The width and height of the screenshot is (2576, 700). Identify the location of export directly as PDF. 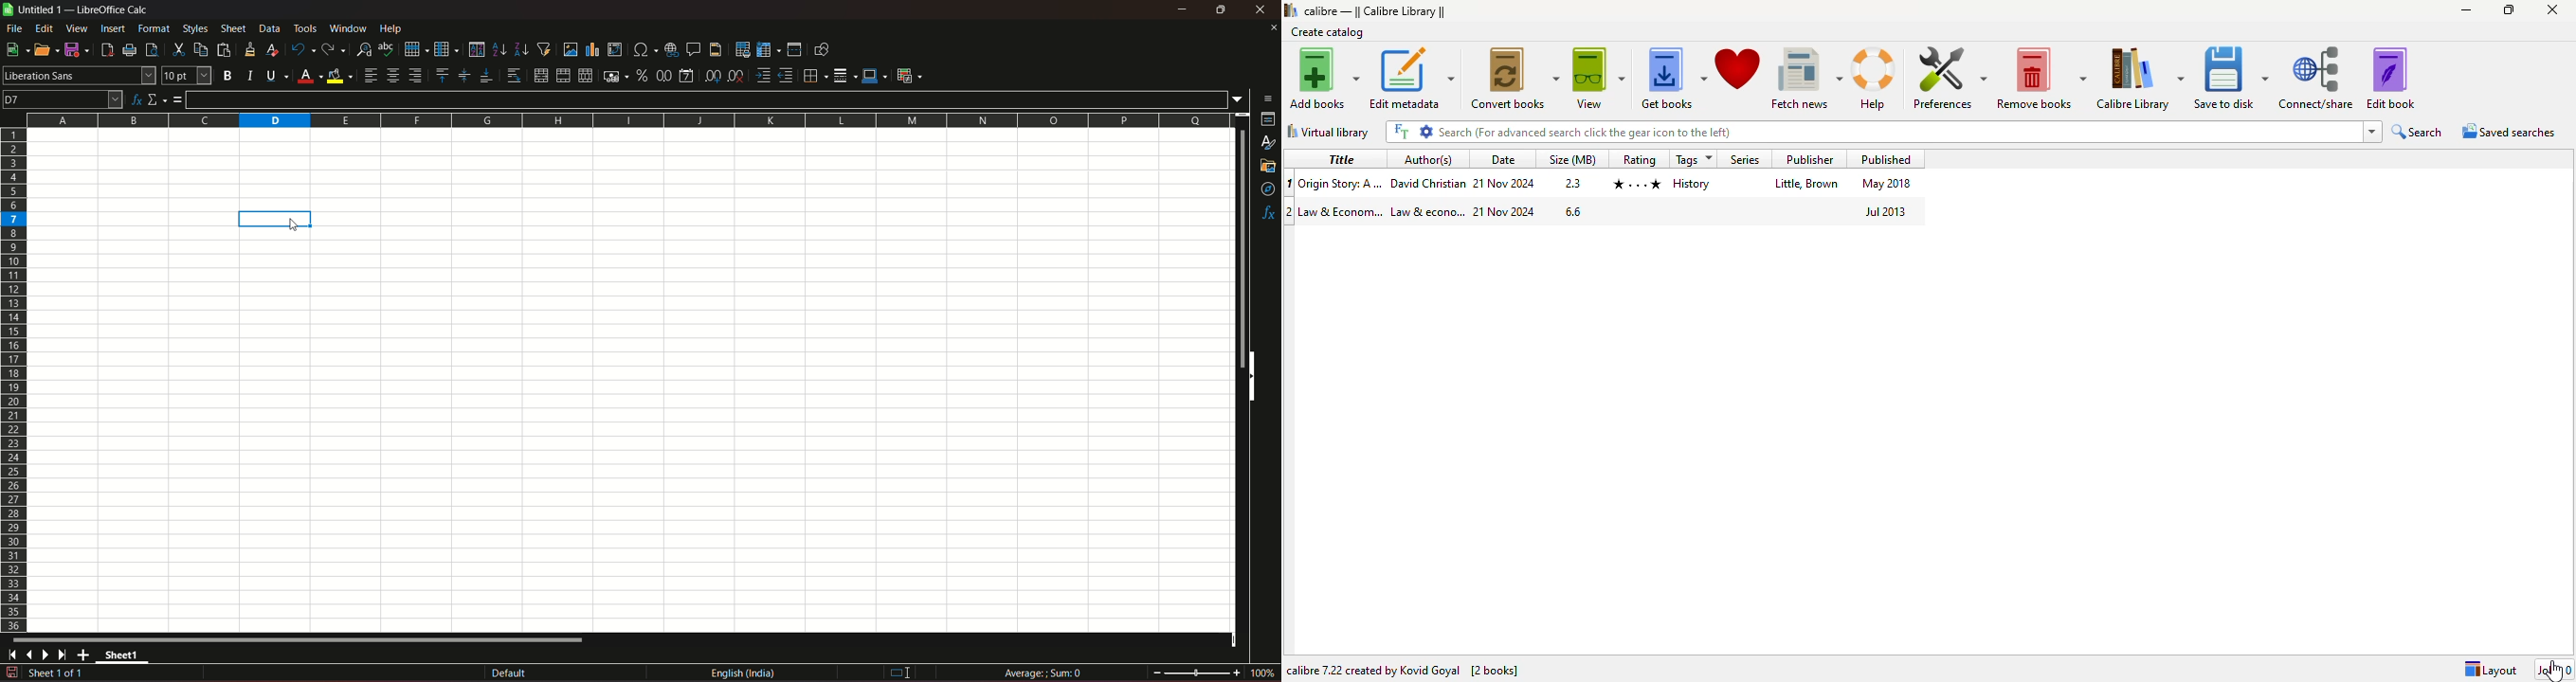
(106, 49).